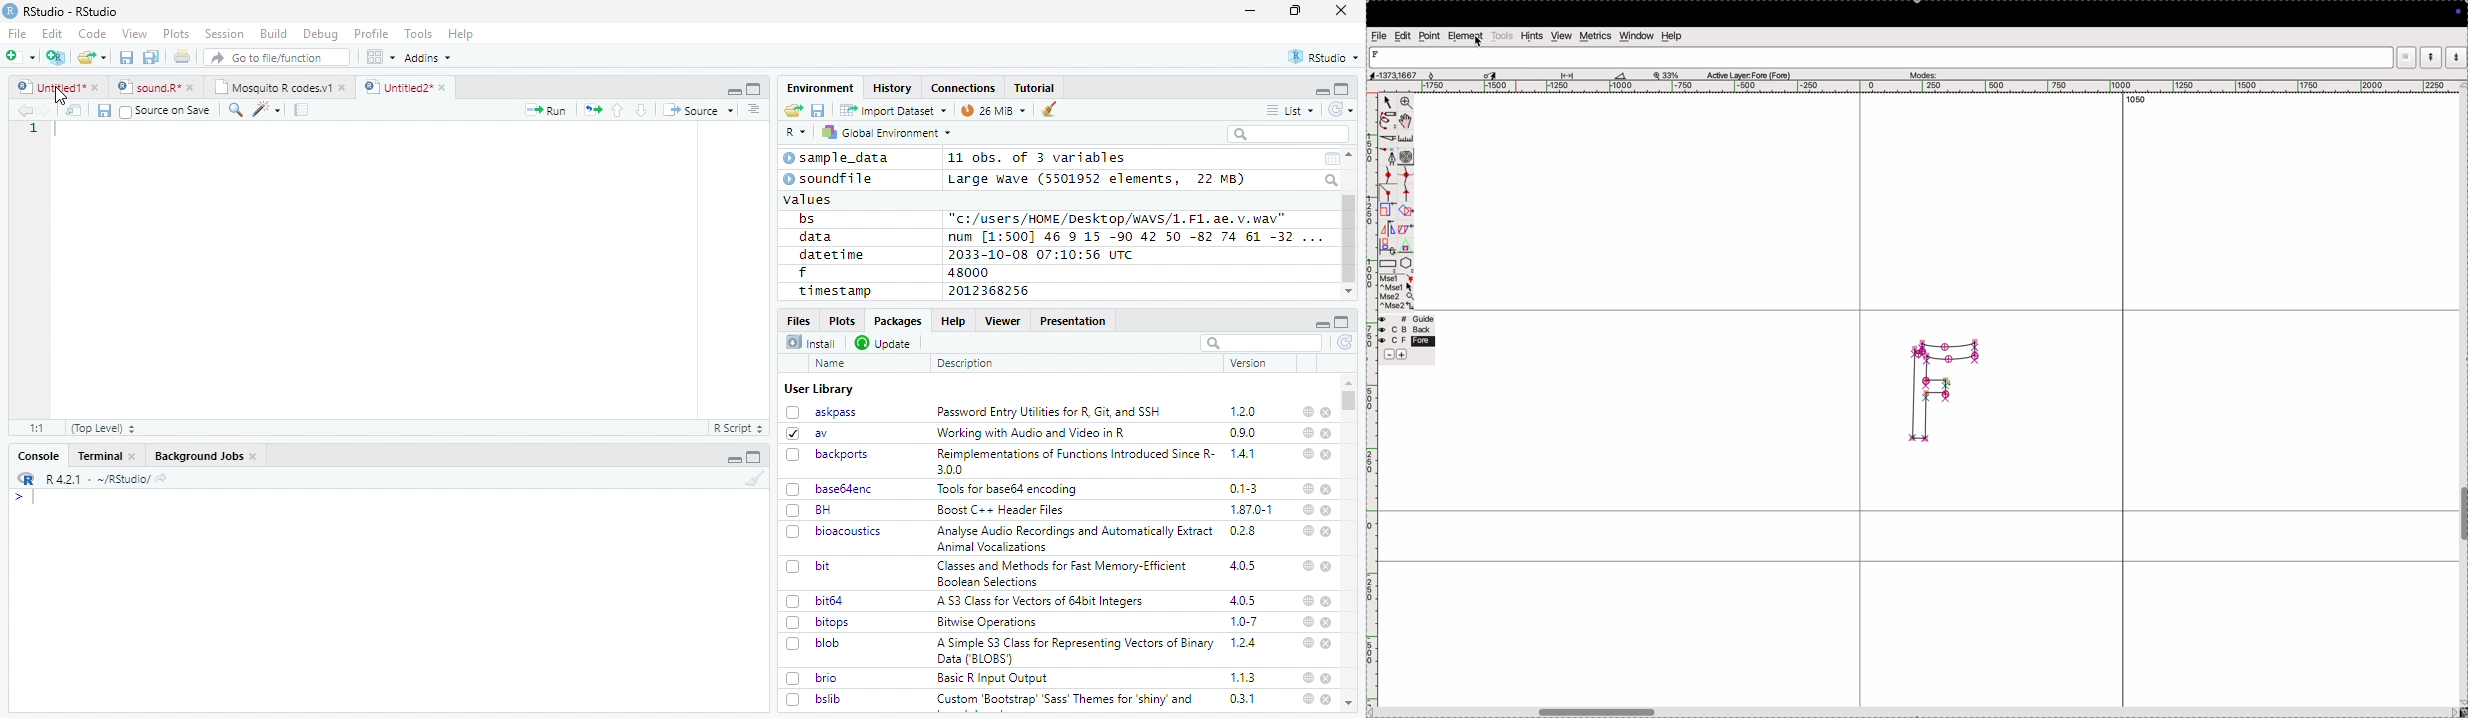  Describe the element at coordinates (736, 457) in the screenshot. I see `minimize` at that location.